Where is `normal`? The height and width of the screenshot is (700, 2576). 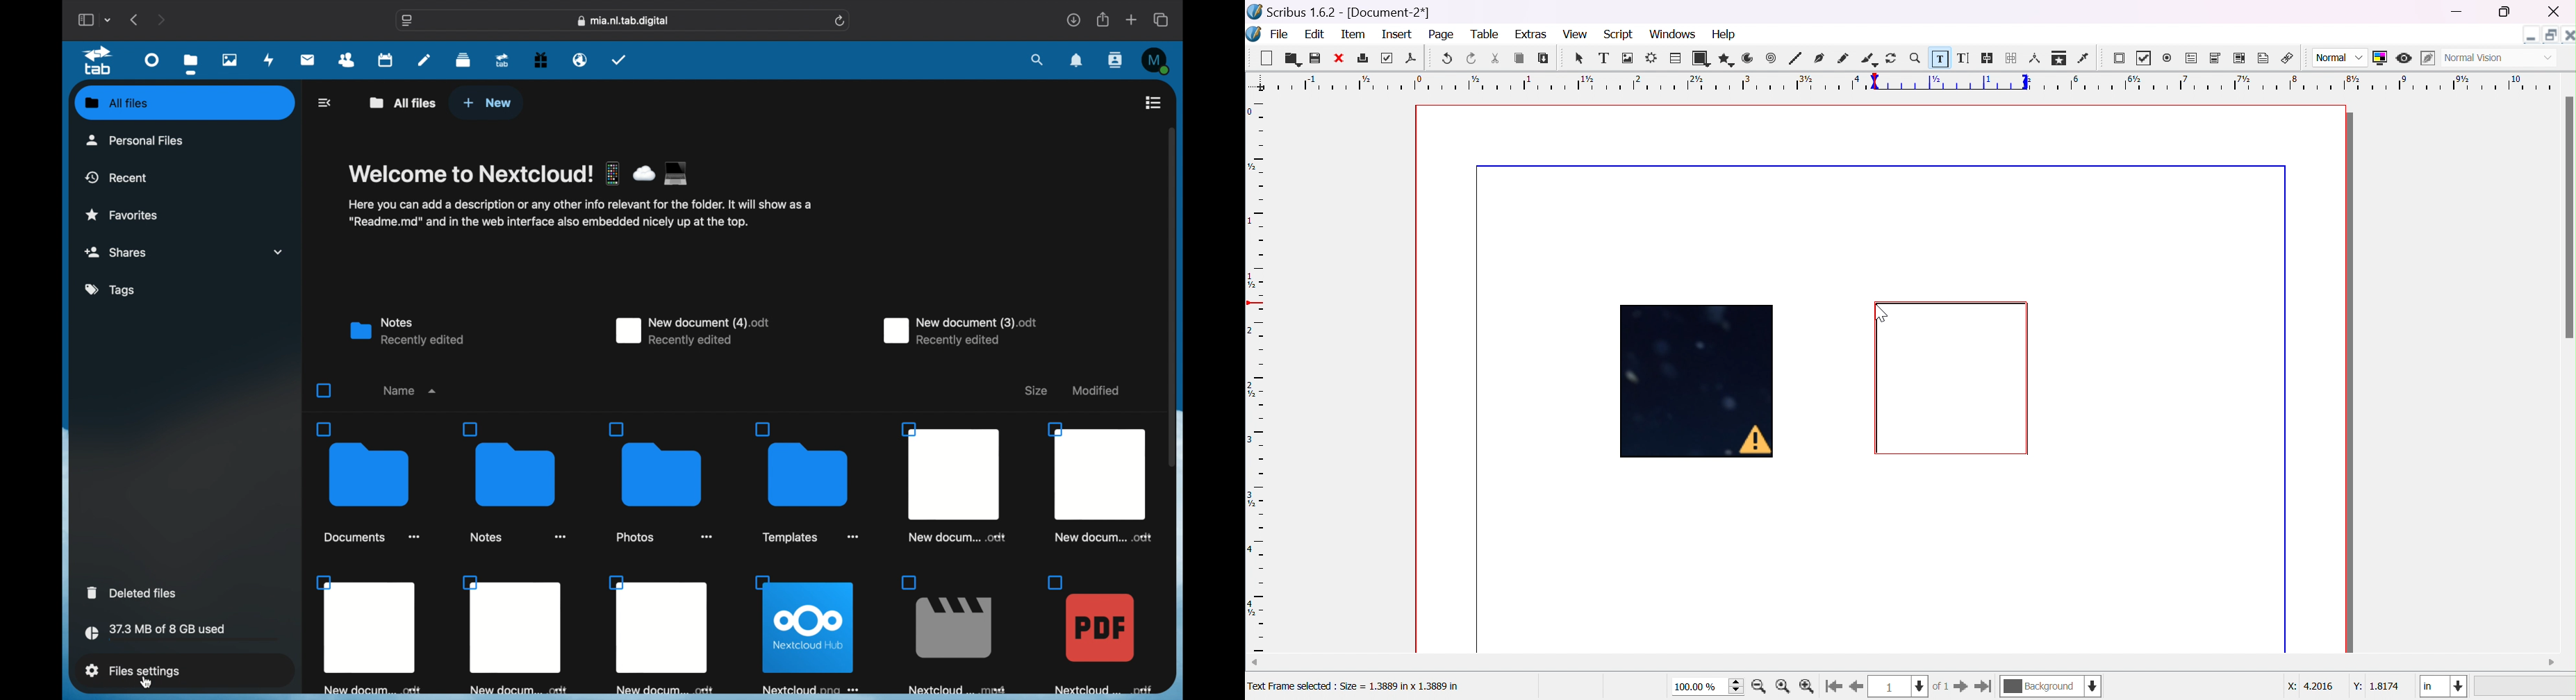
normal is located at coordinates (2340, 58).